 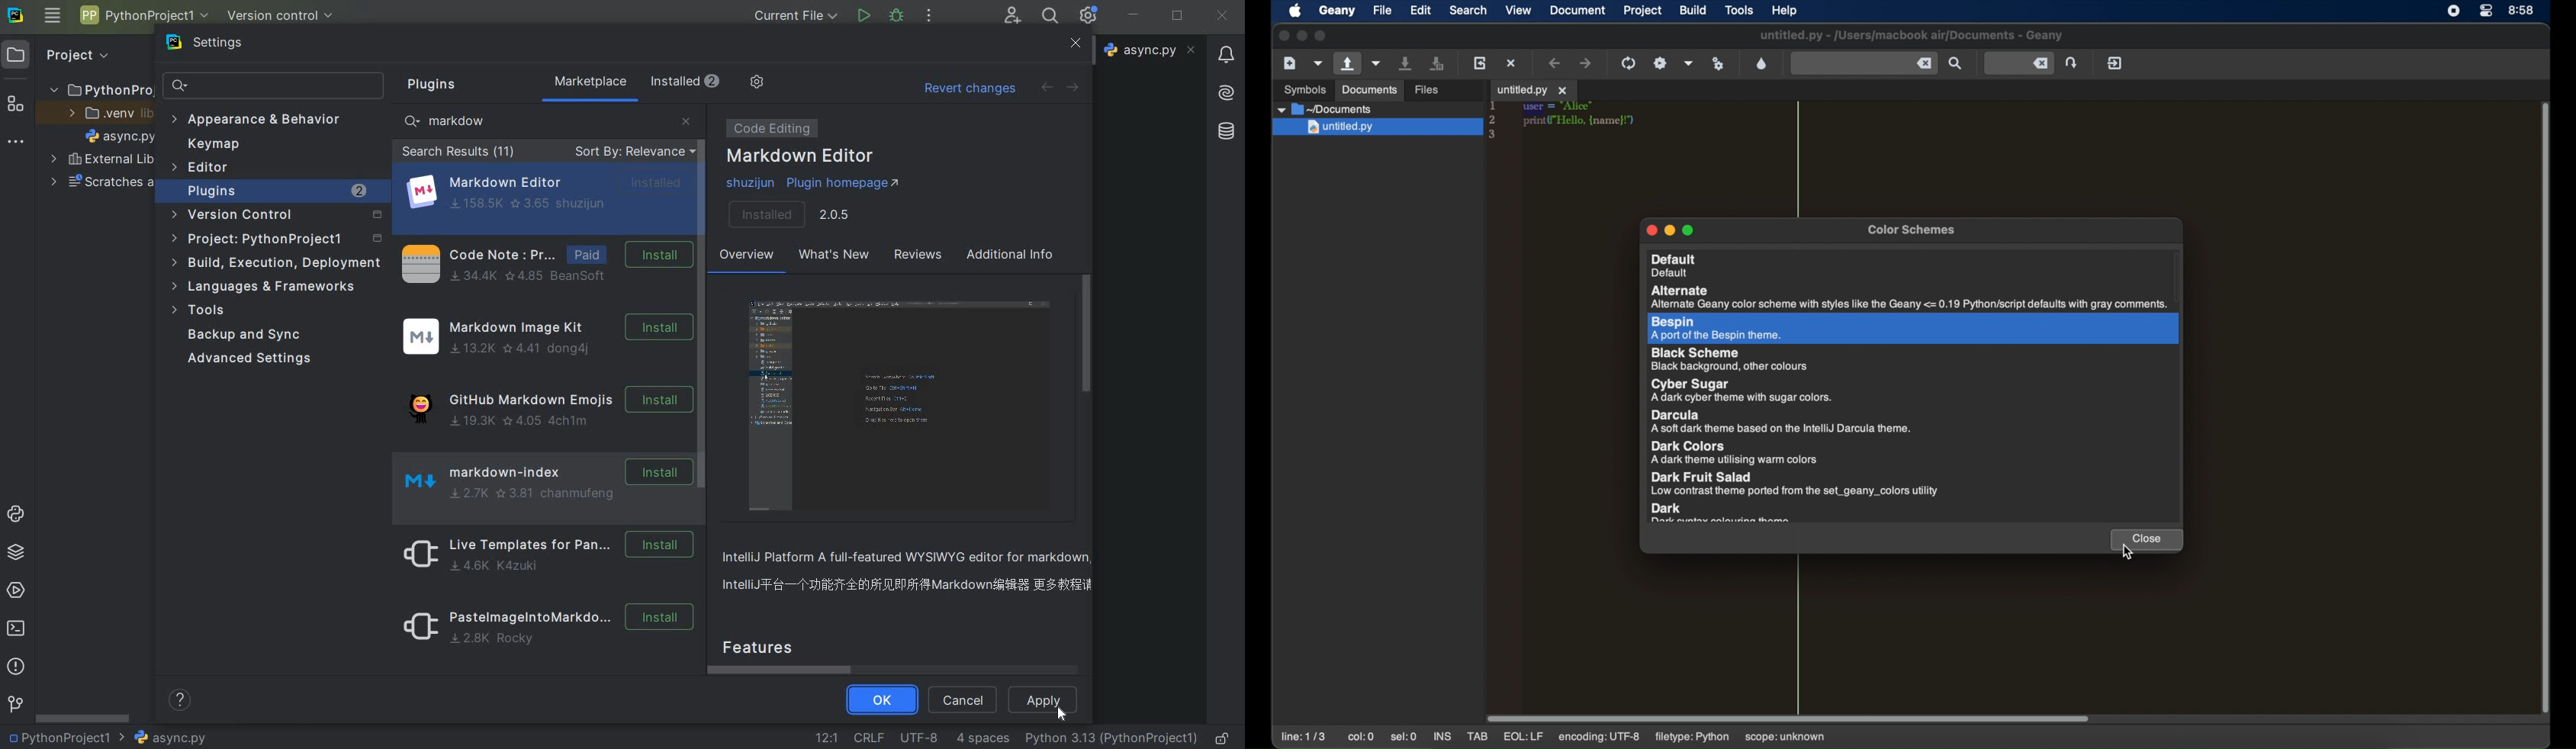 What do you see at coordinates (1225, 132) in the screenshot?
I see `database` at bounding box center [1225, 132].